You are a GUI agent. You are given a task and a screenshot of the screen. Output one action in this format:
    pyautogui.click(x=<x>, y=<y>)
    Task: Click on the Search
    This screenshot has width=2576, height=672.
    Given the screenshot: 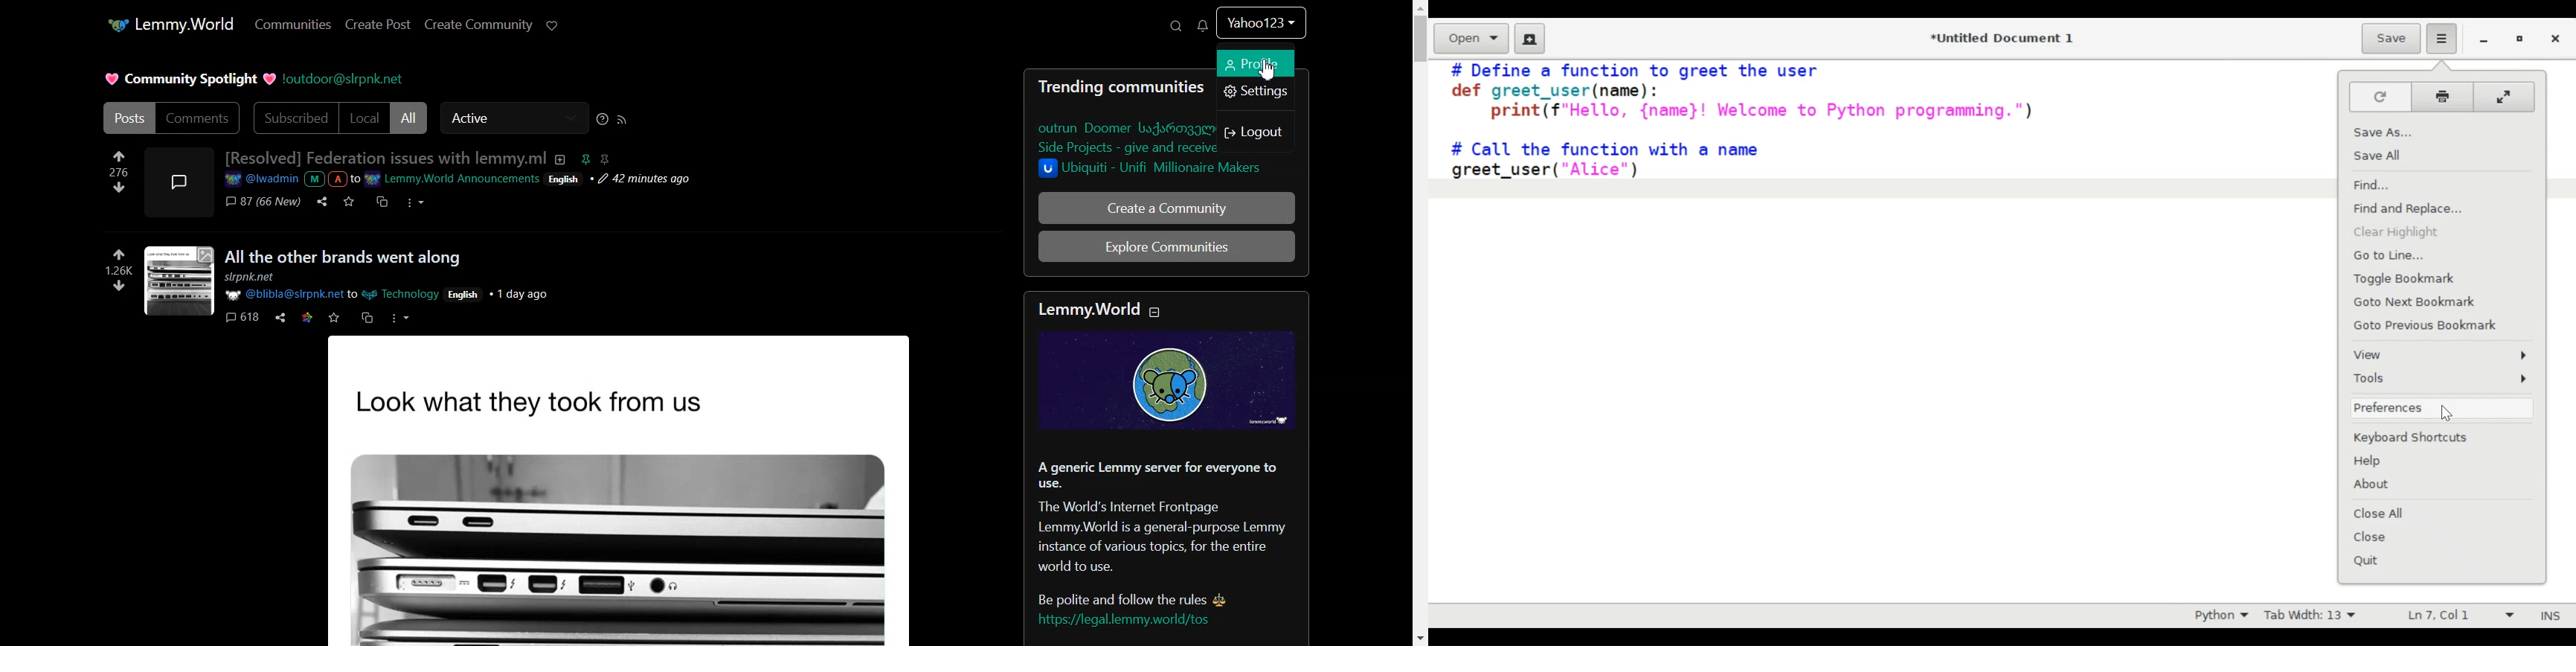 What is the action you would take?
    pyautogui.click(x=1175, y=25)
    